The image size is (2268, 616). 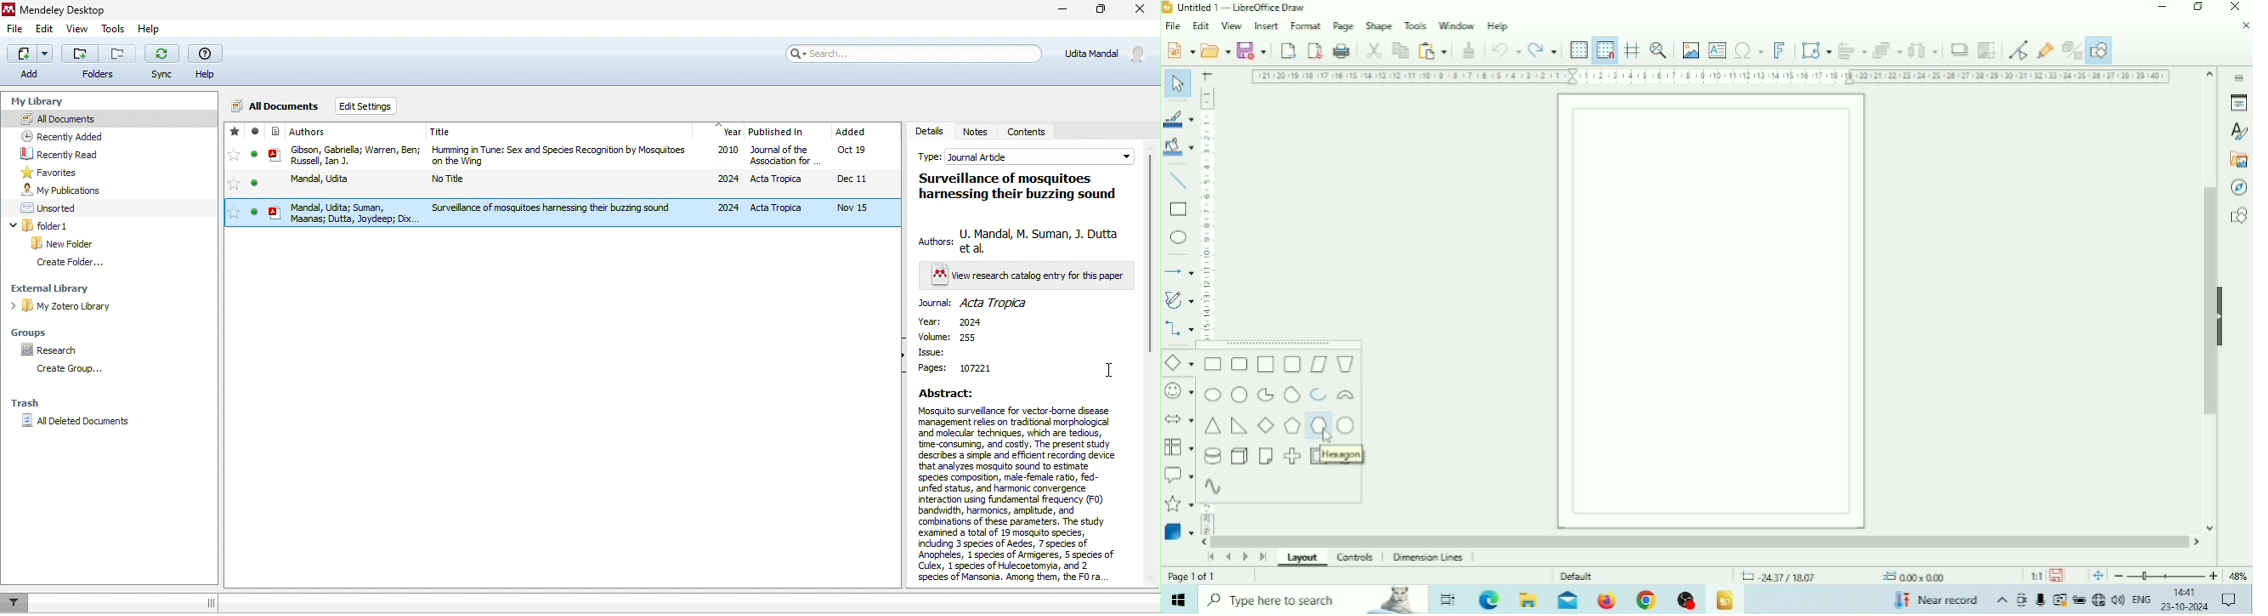 What do you see at coordinates (163, 62) in the screenshot?
I see `sync` at bounding box center [163, 62].